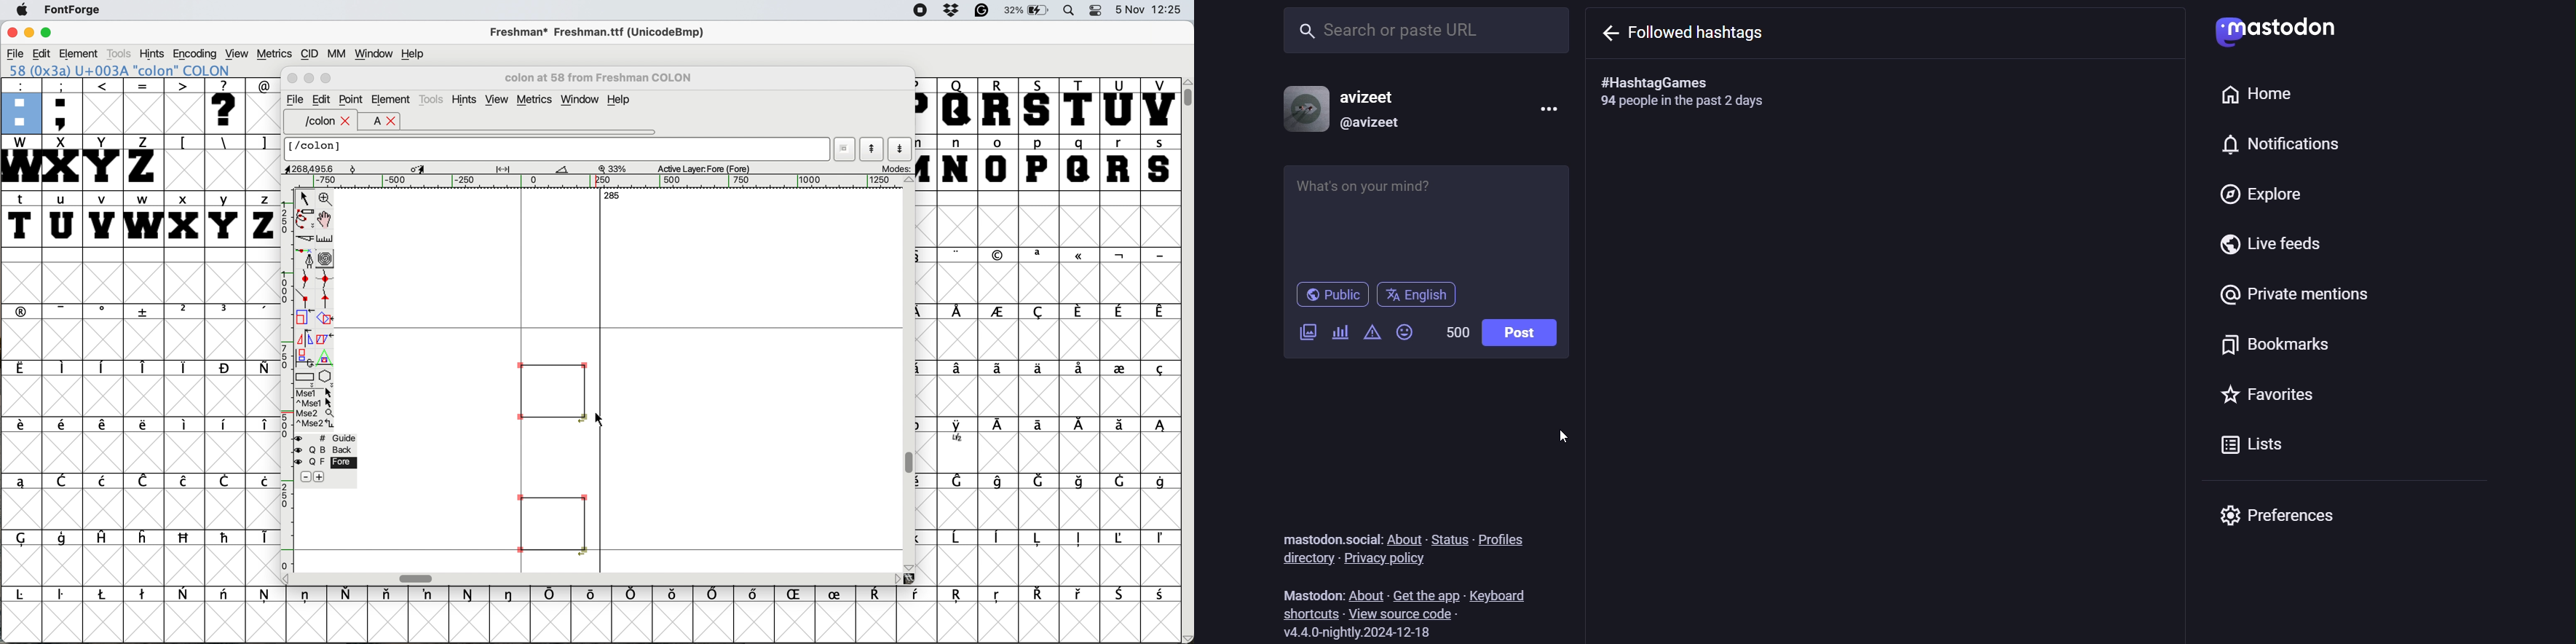 The image size is (2576, 644). I want to click on [, so click(184, 143).